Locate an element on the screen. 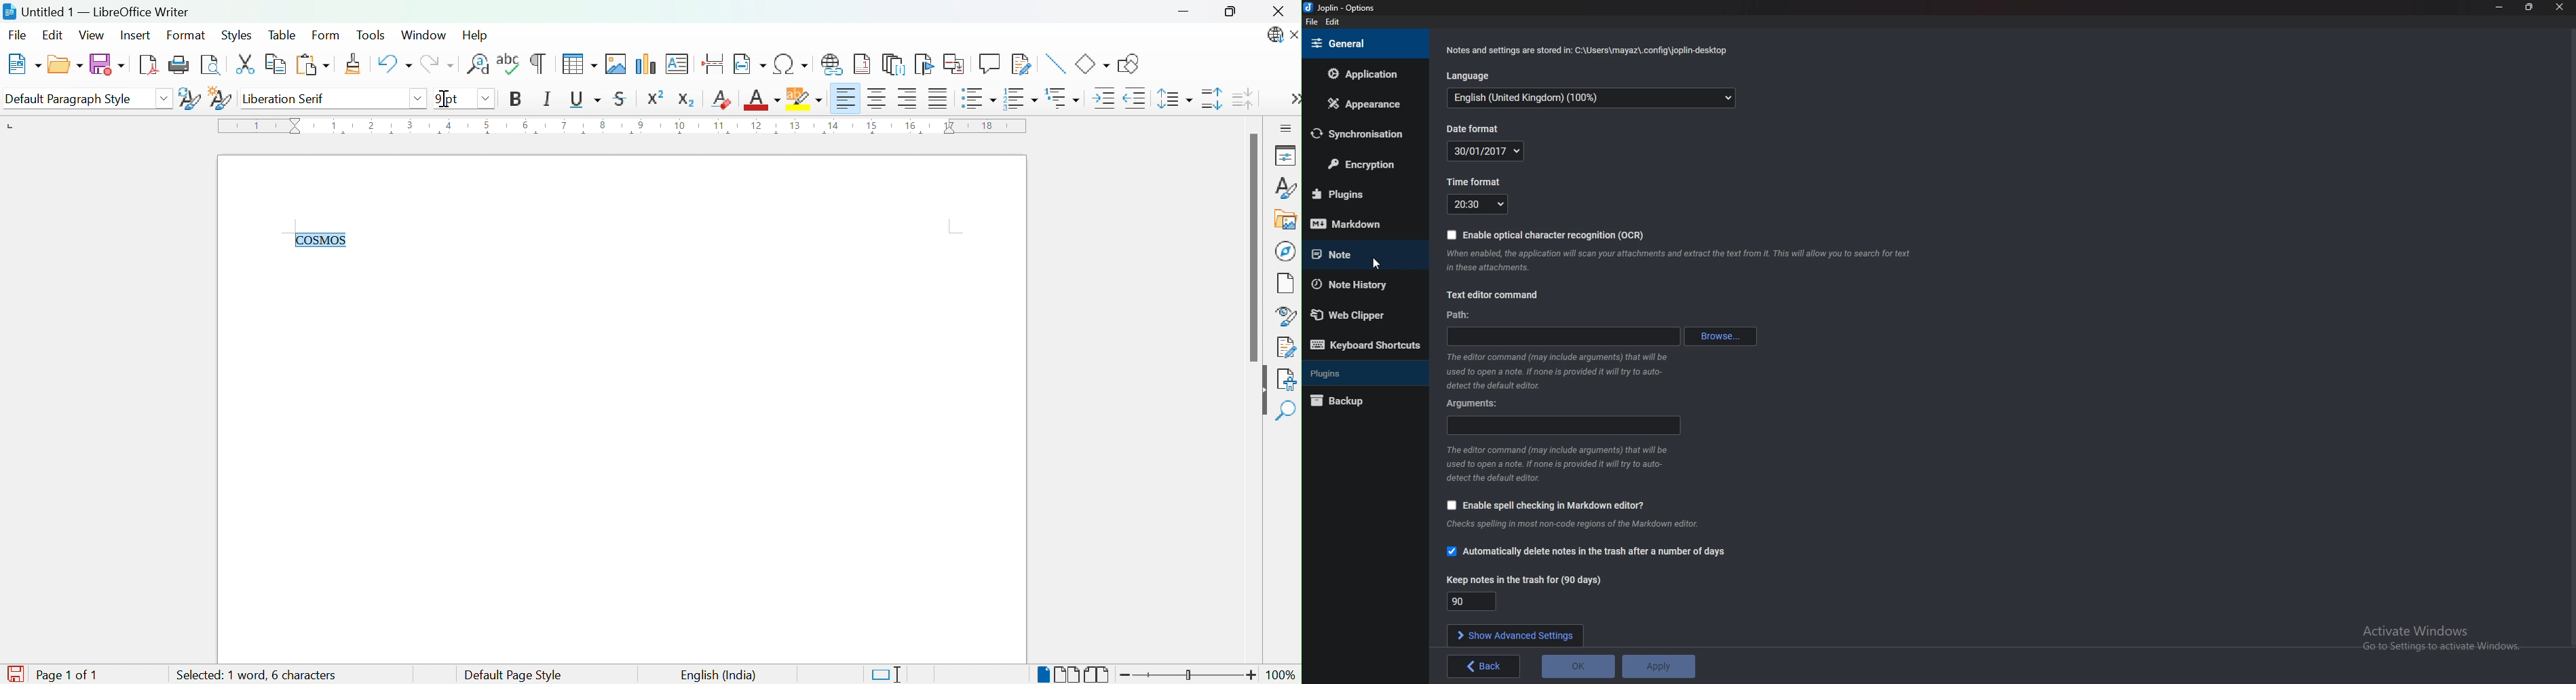 The width and height of the screenshot is (2576, 700). Info is located at coordinates (1557, 373).